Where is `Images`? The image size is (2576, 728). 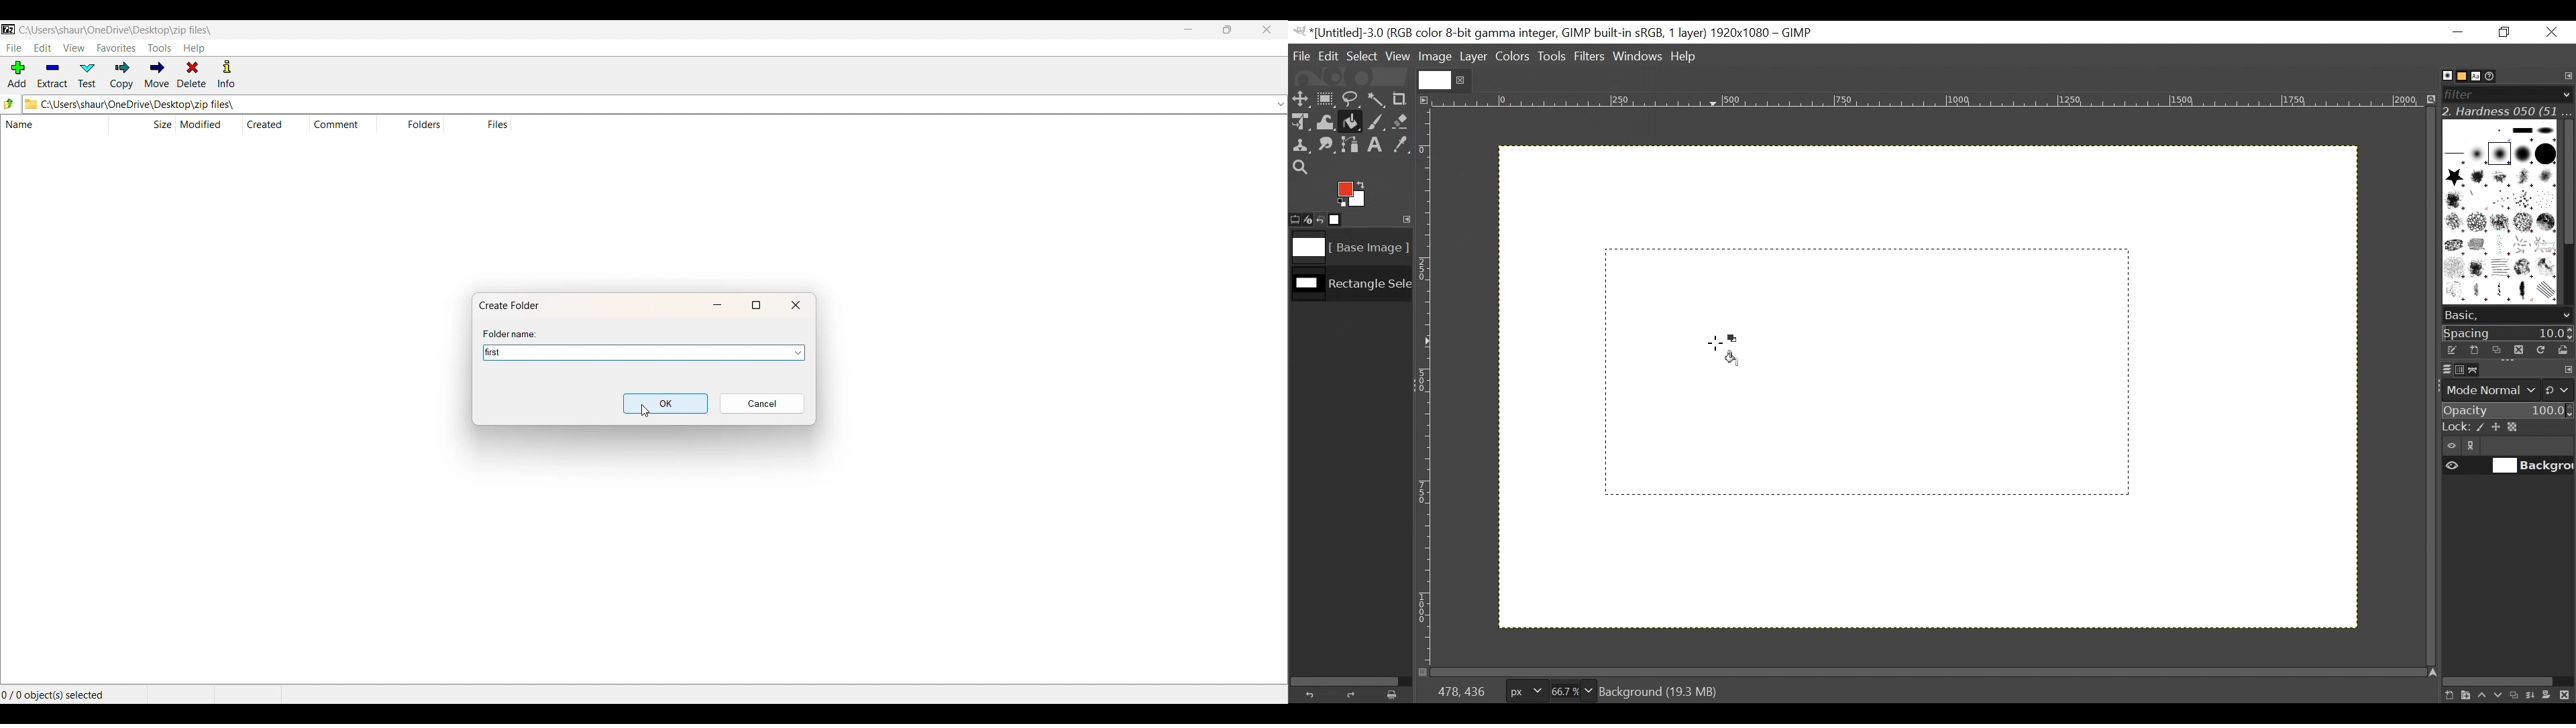
Images is located at coordinates (1344, 220).